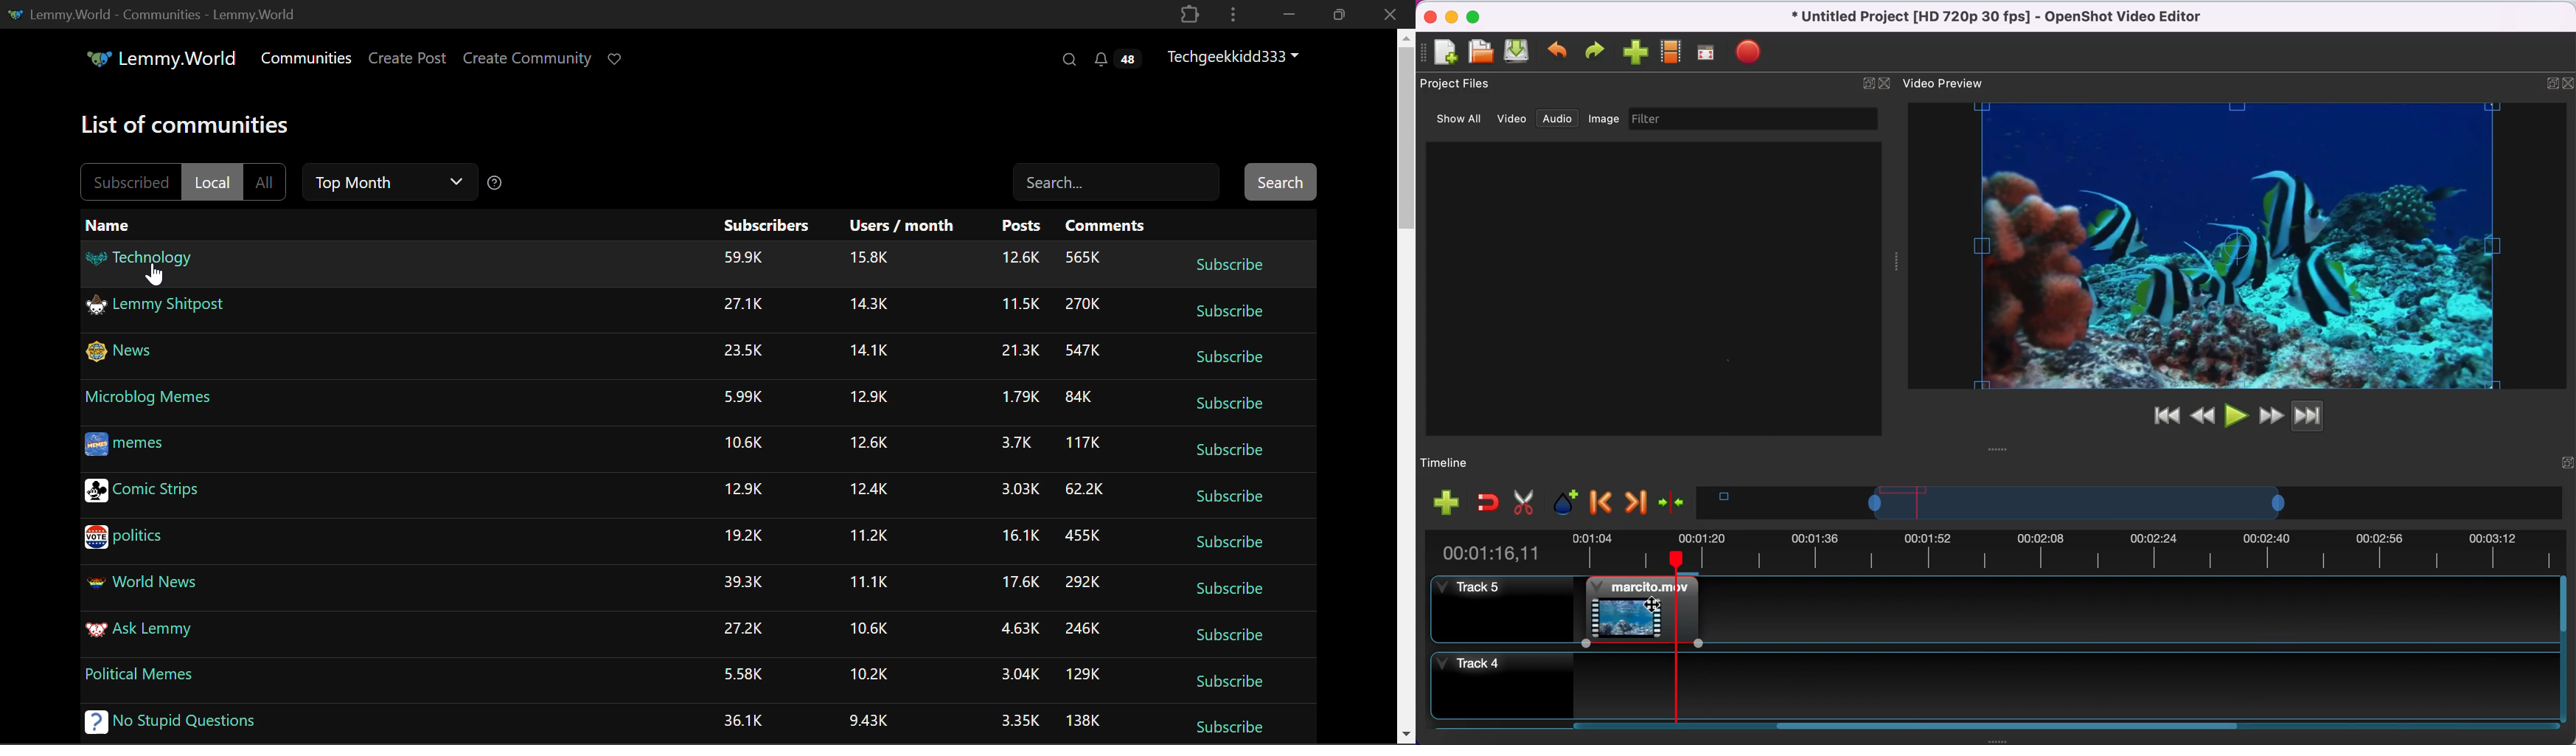 The height and width of the screenshot is (756, 2576). What do you see at coordinates (2236, 414) in the screenshot?
I see `play` at bounding box center [2236, 414].